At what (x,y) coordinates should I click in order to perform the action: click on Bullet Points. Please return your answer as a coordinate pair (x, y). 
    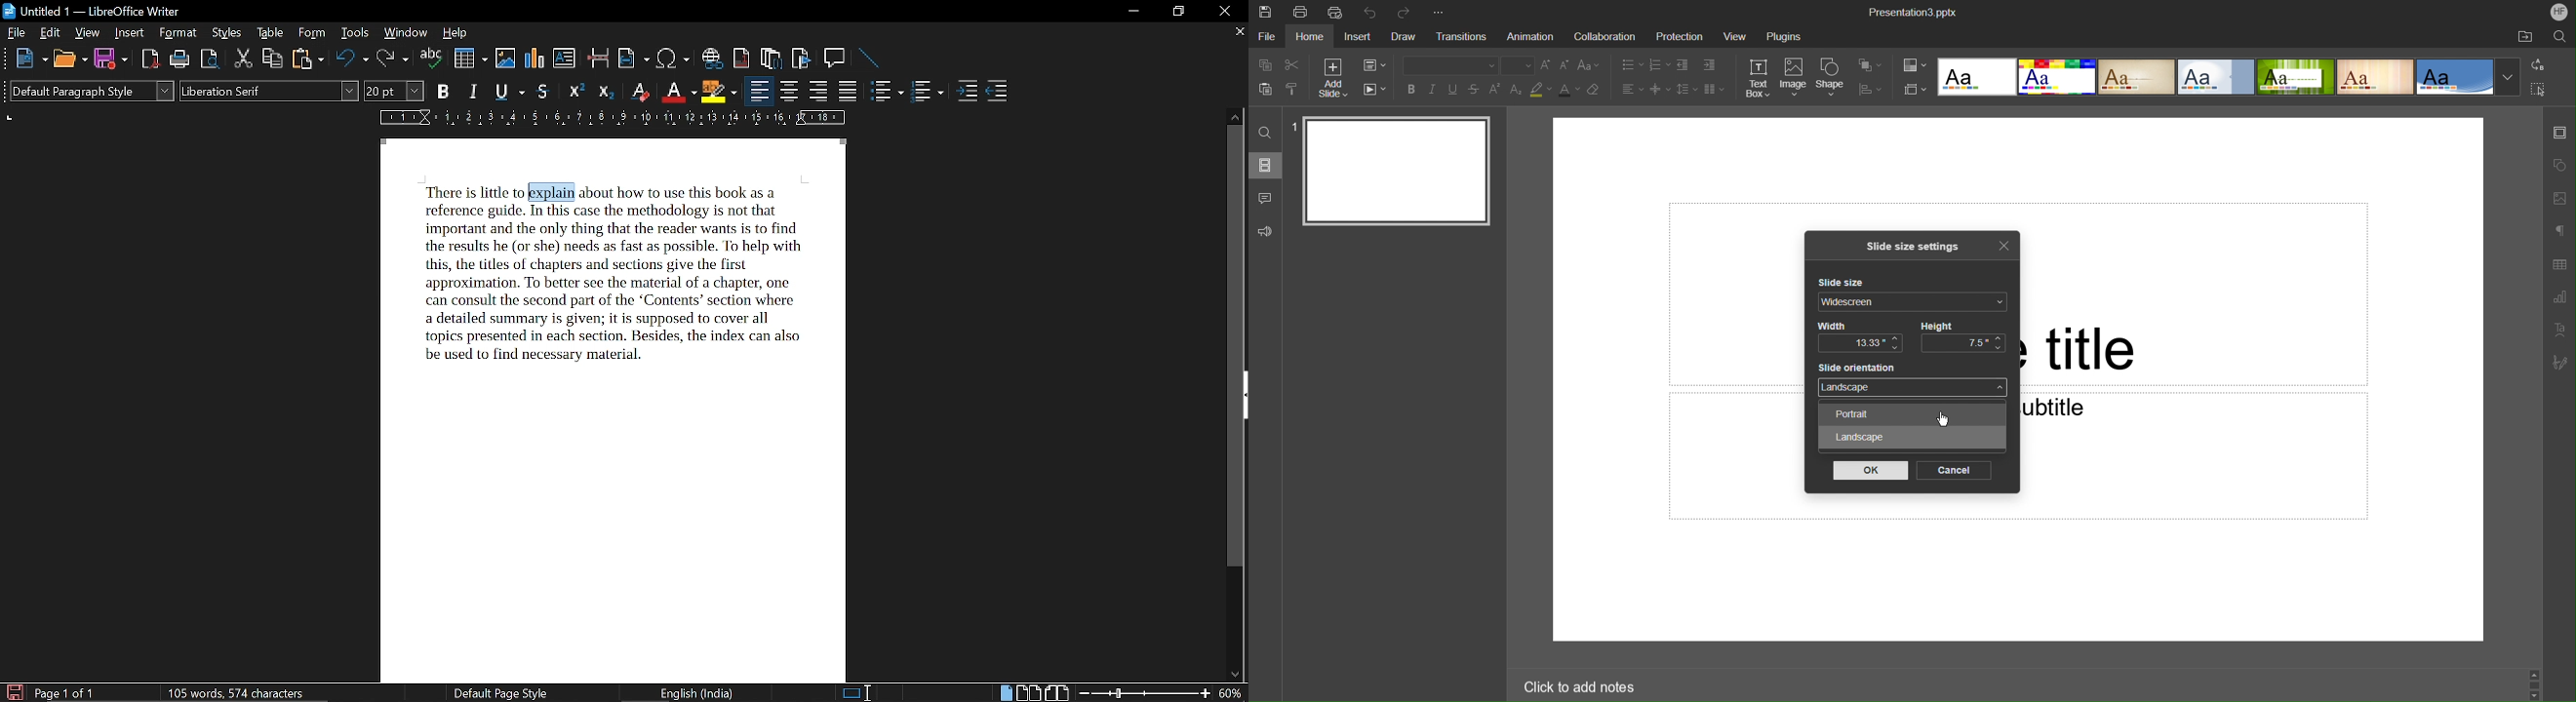
    Looking at the image, I should click on (1631, 64).